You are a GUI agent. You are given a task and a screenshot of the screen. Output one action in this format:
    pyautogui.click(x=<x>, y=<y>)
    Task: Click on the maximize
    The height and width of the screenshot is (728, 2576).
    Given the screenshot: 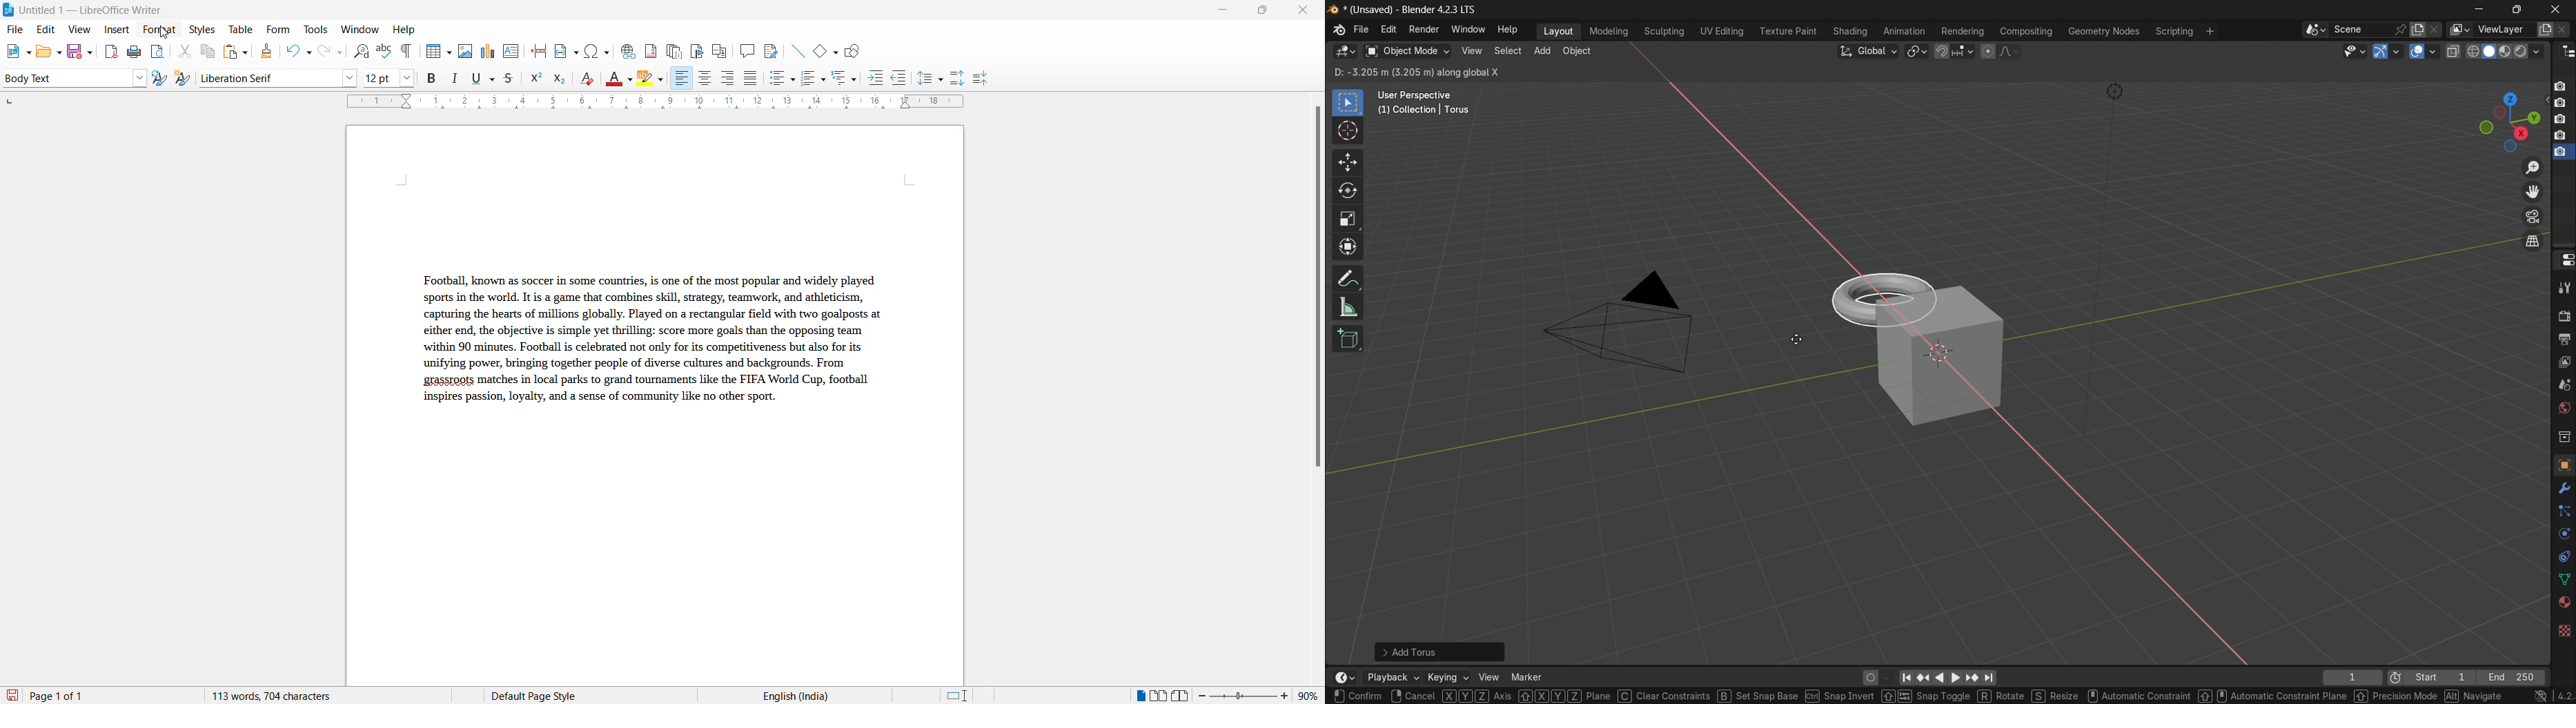 What is the action you would take?
    pyautogui.click(x=1262, y=12)
    